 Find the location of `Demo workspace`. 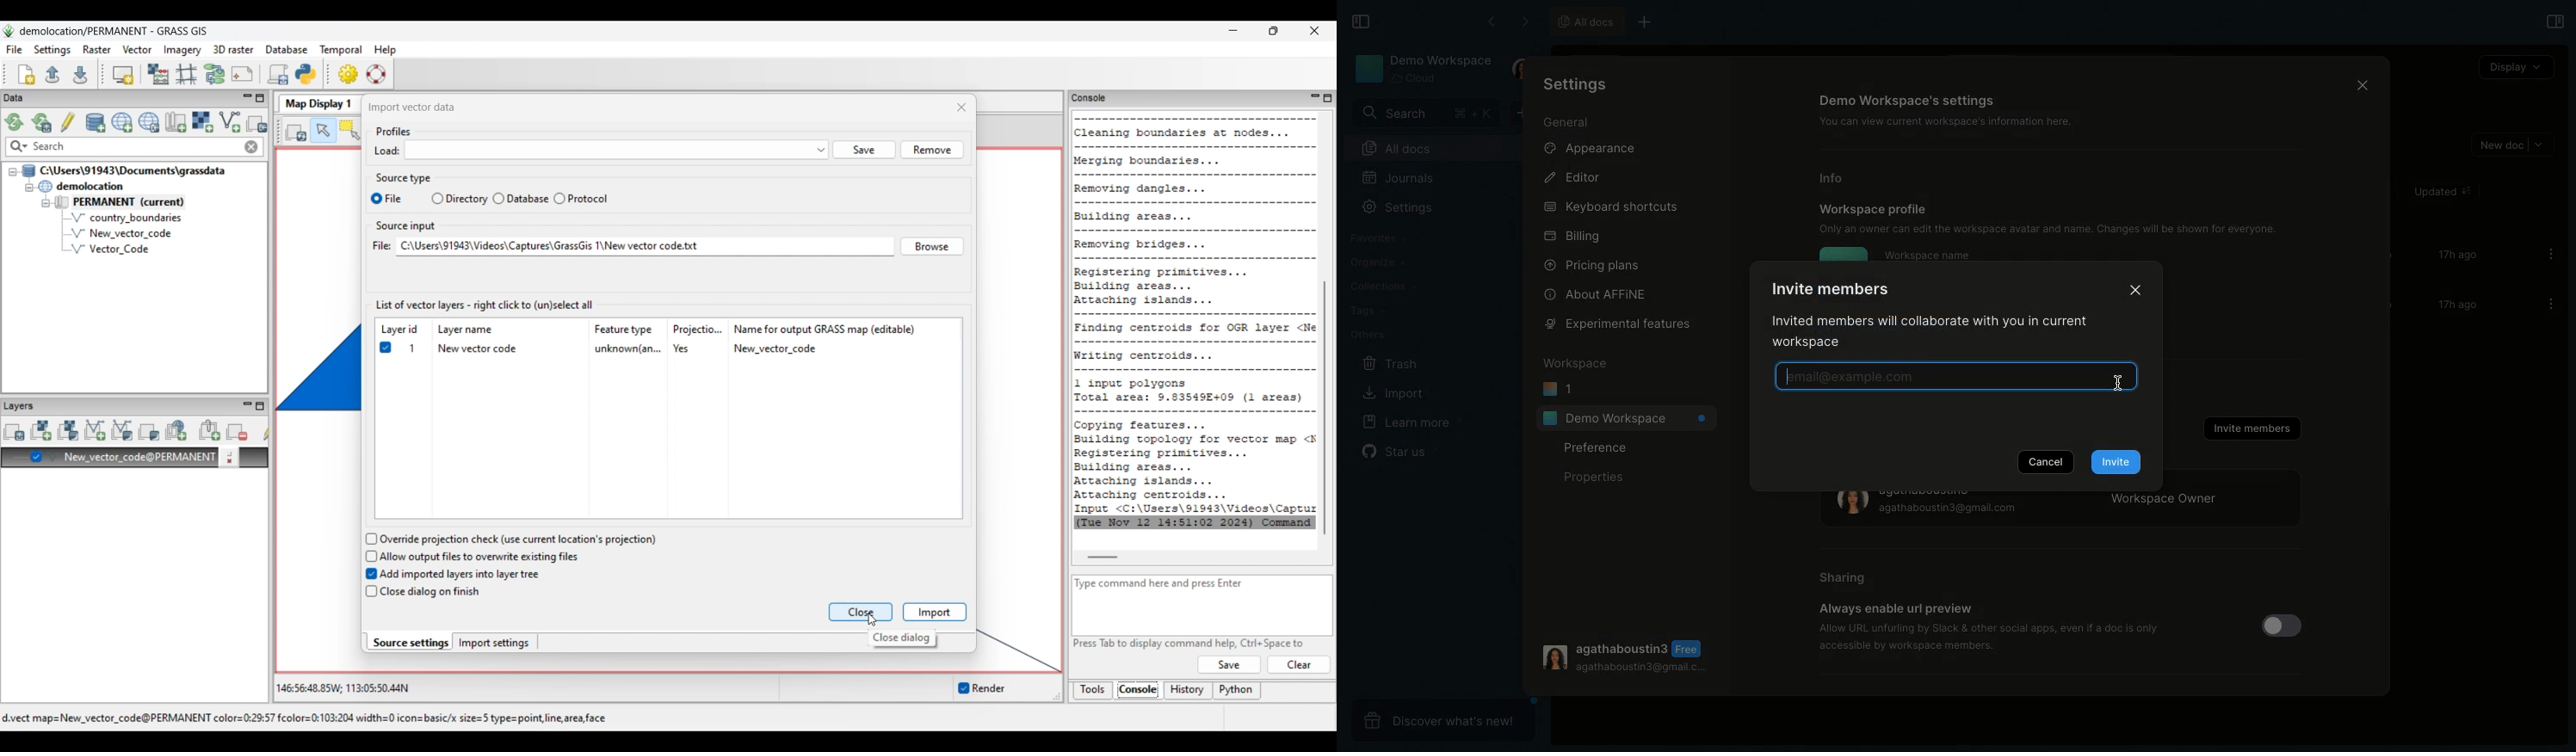

Demo workspace is located at coordinates (1423, 69).